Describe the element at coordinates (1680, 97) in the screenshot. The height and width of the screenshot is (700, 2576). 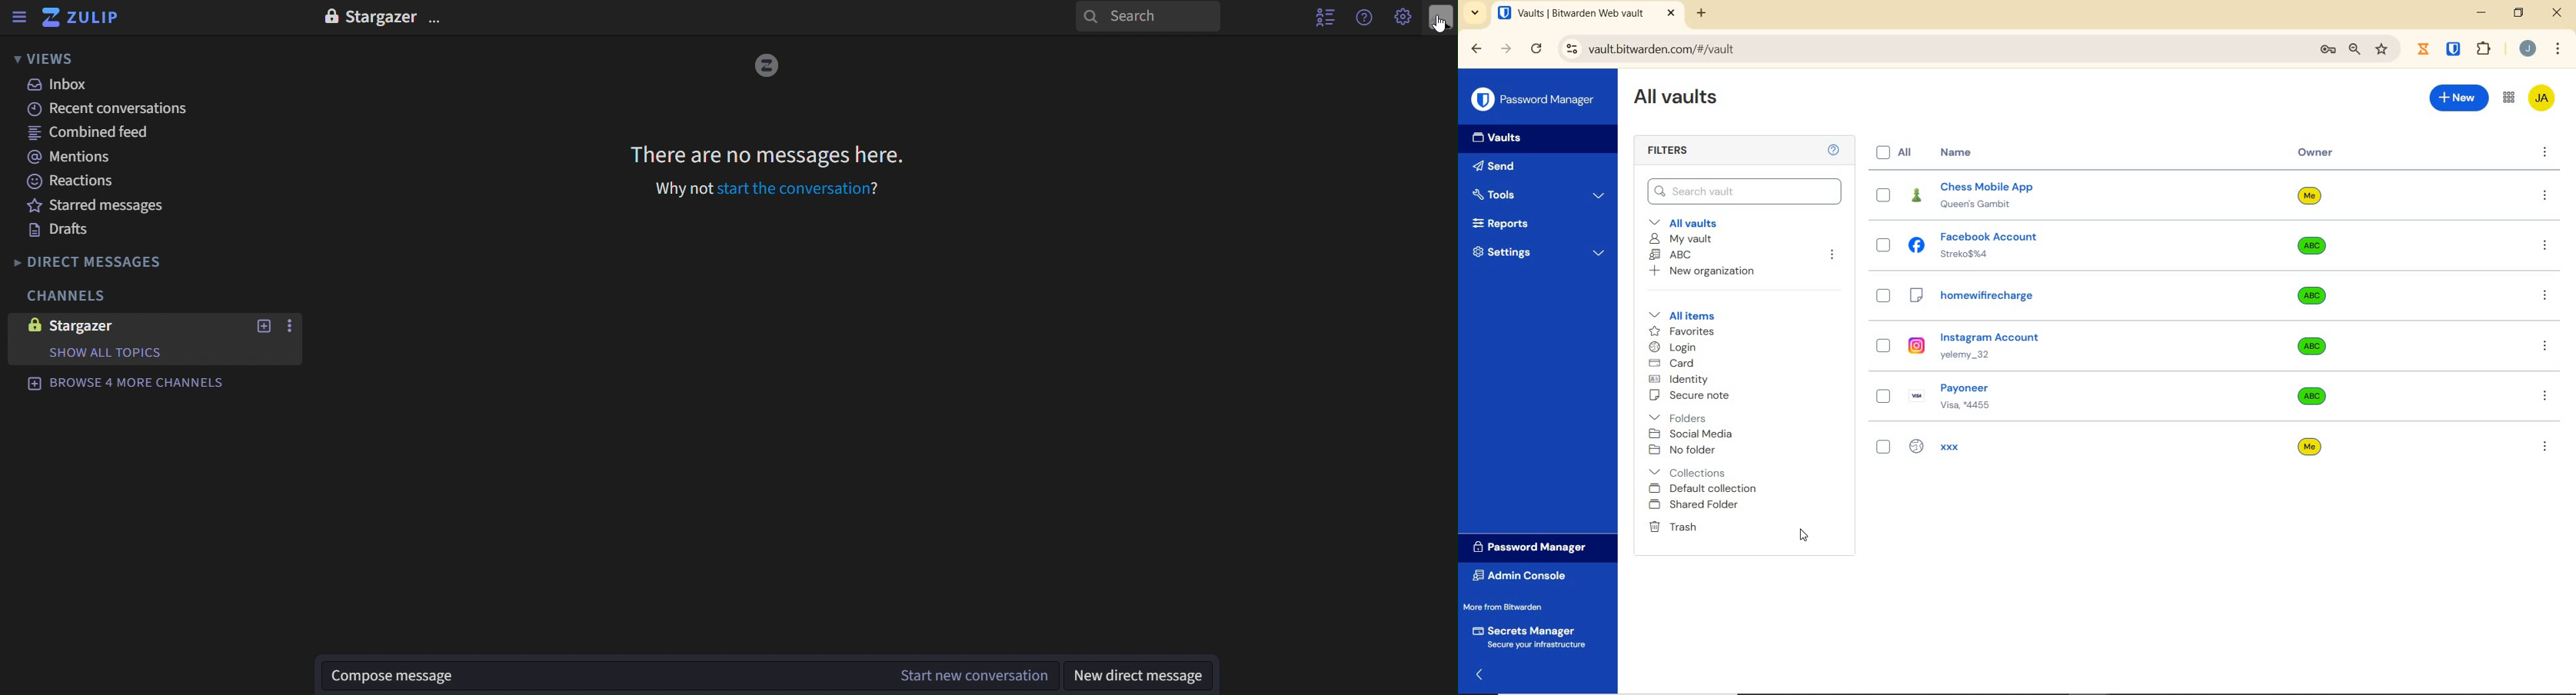
I see `All Vaults` at that location.